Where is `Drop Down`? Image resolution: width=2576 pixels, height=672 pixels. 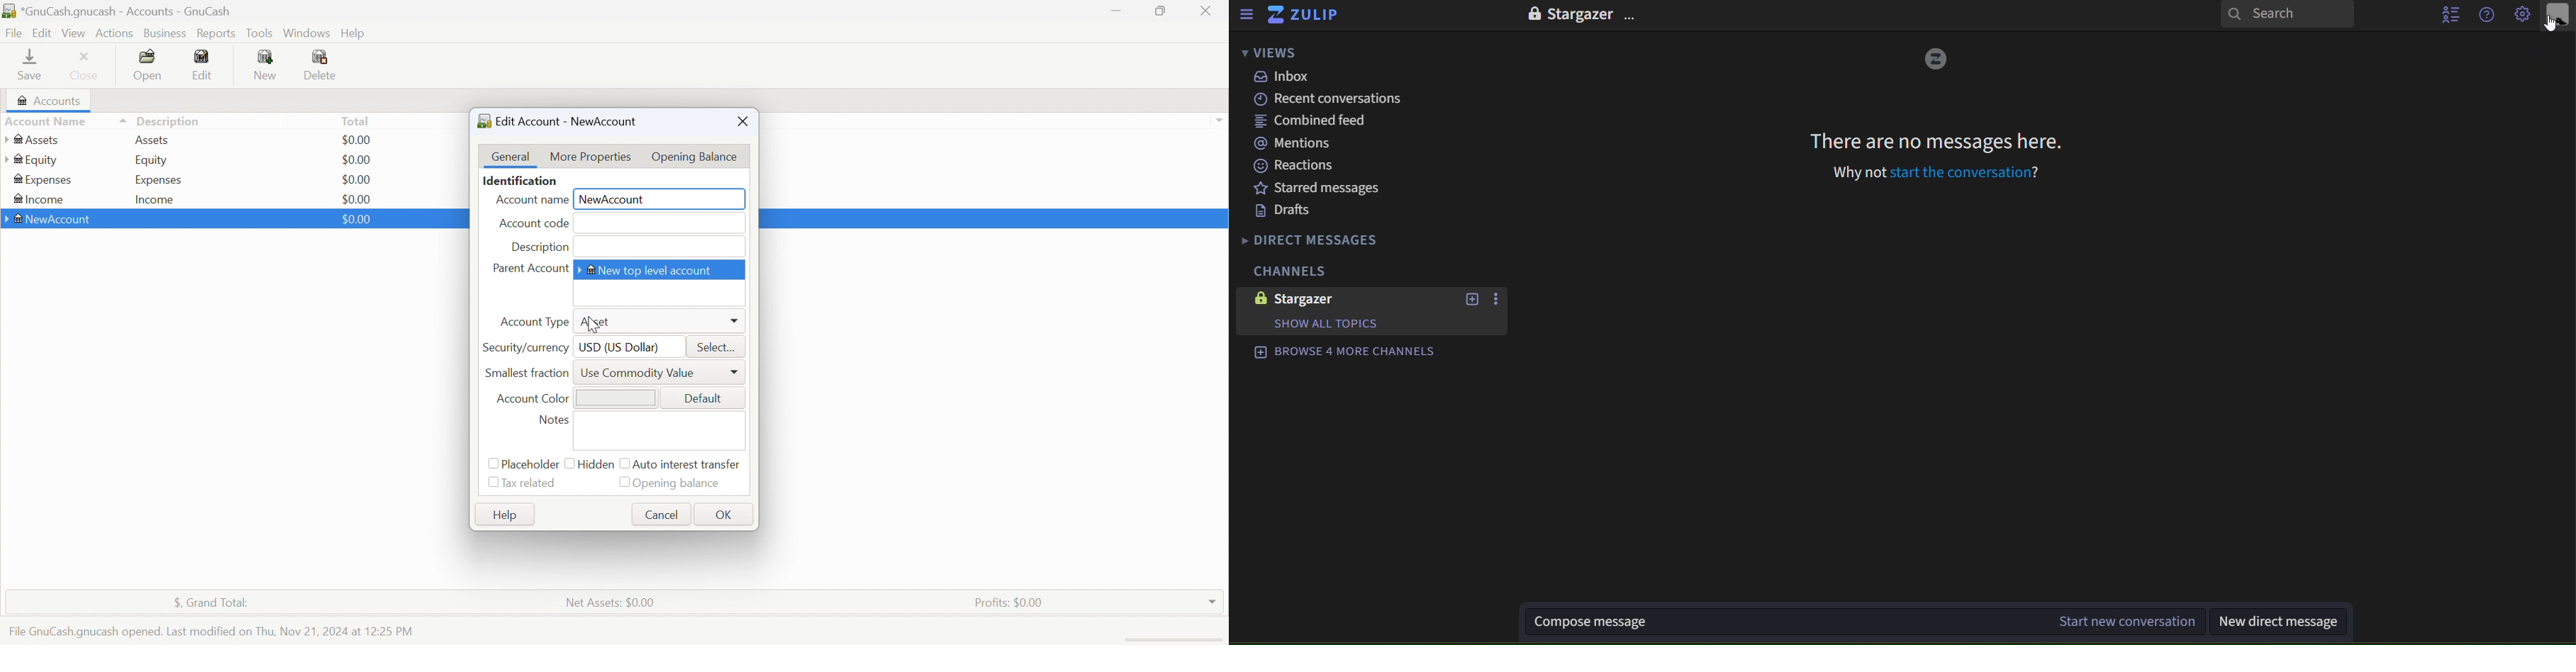
Drop Down is located at coordinates (737, 322).